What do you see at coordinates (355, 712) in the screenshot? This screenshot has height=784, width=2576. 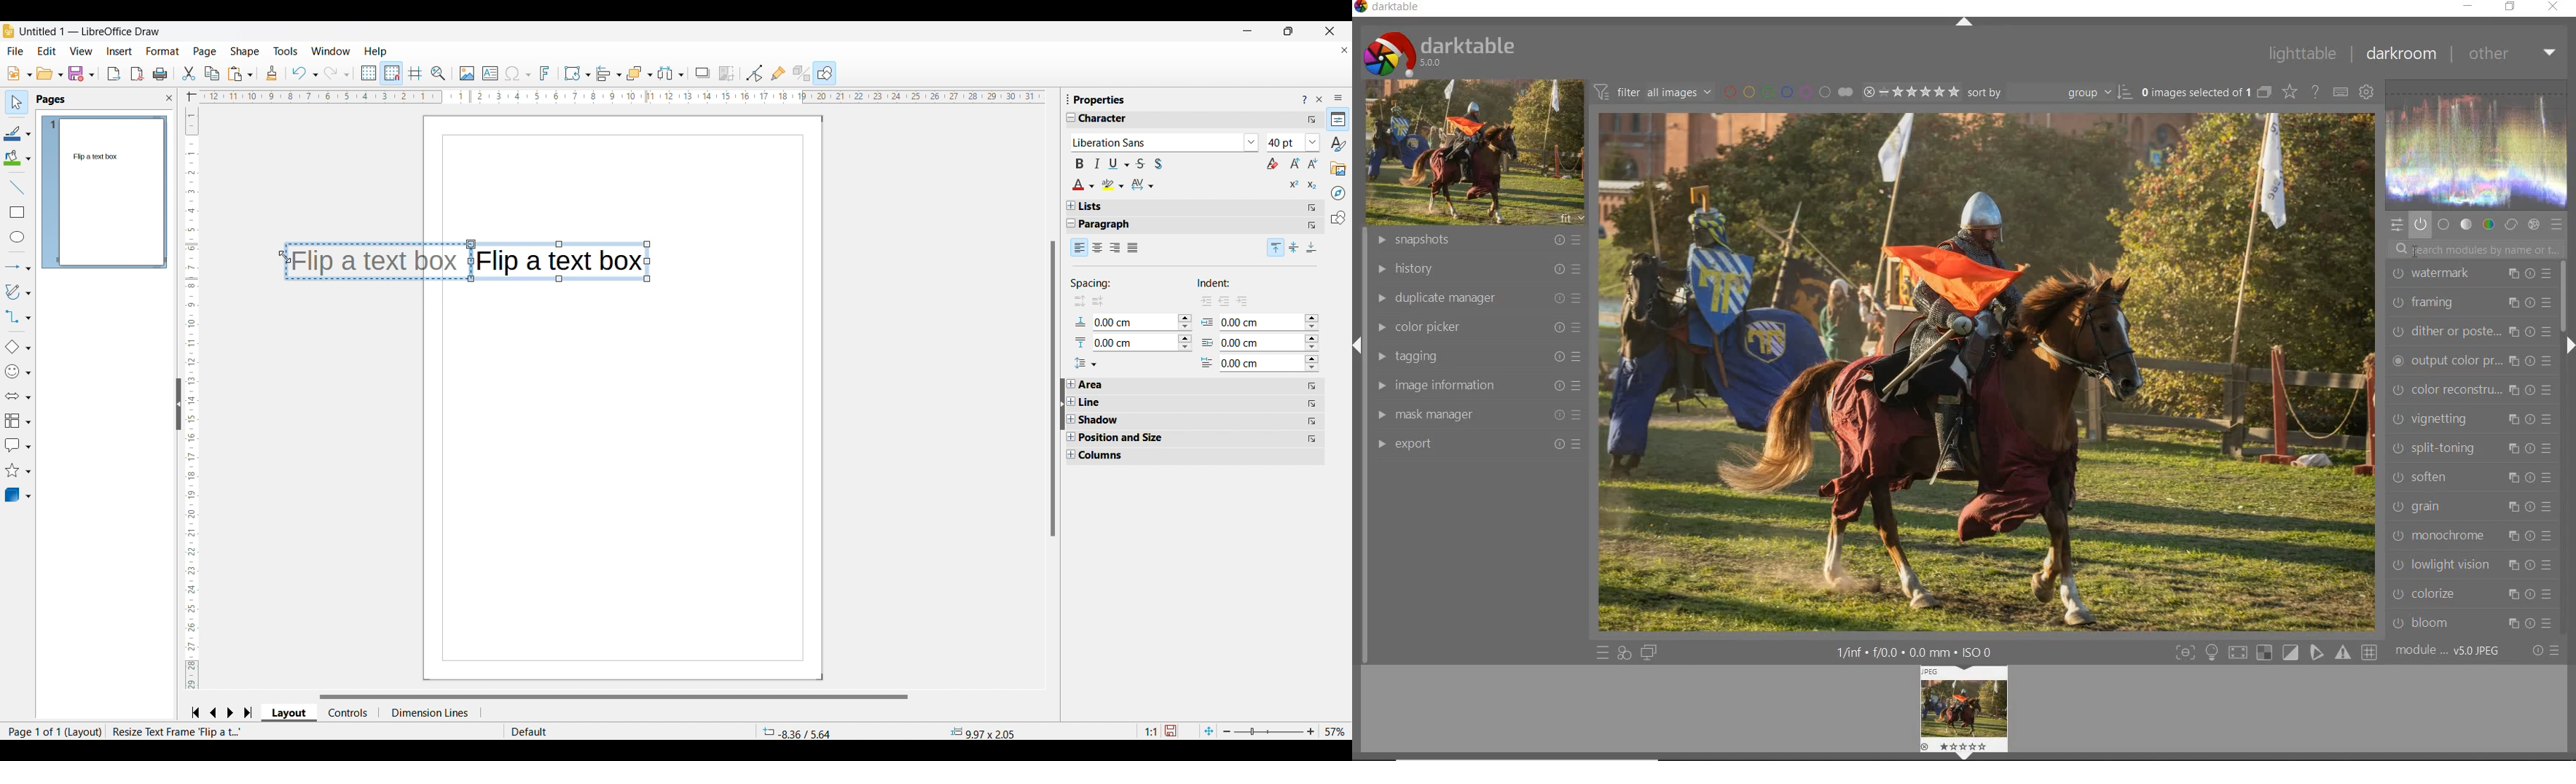 I see `control` at bounding box center [355, 712].